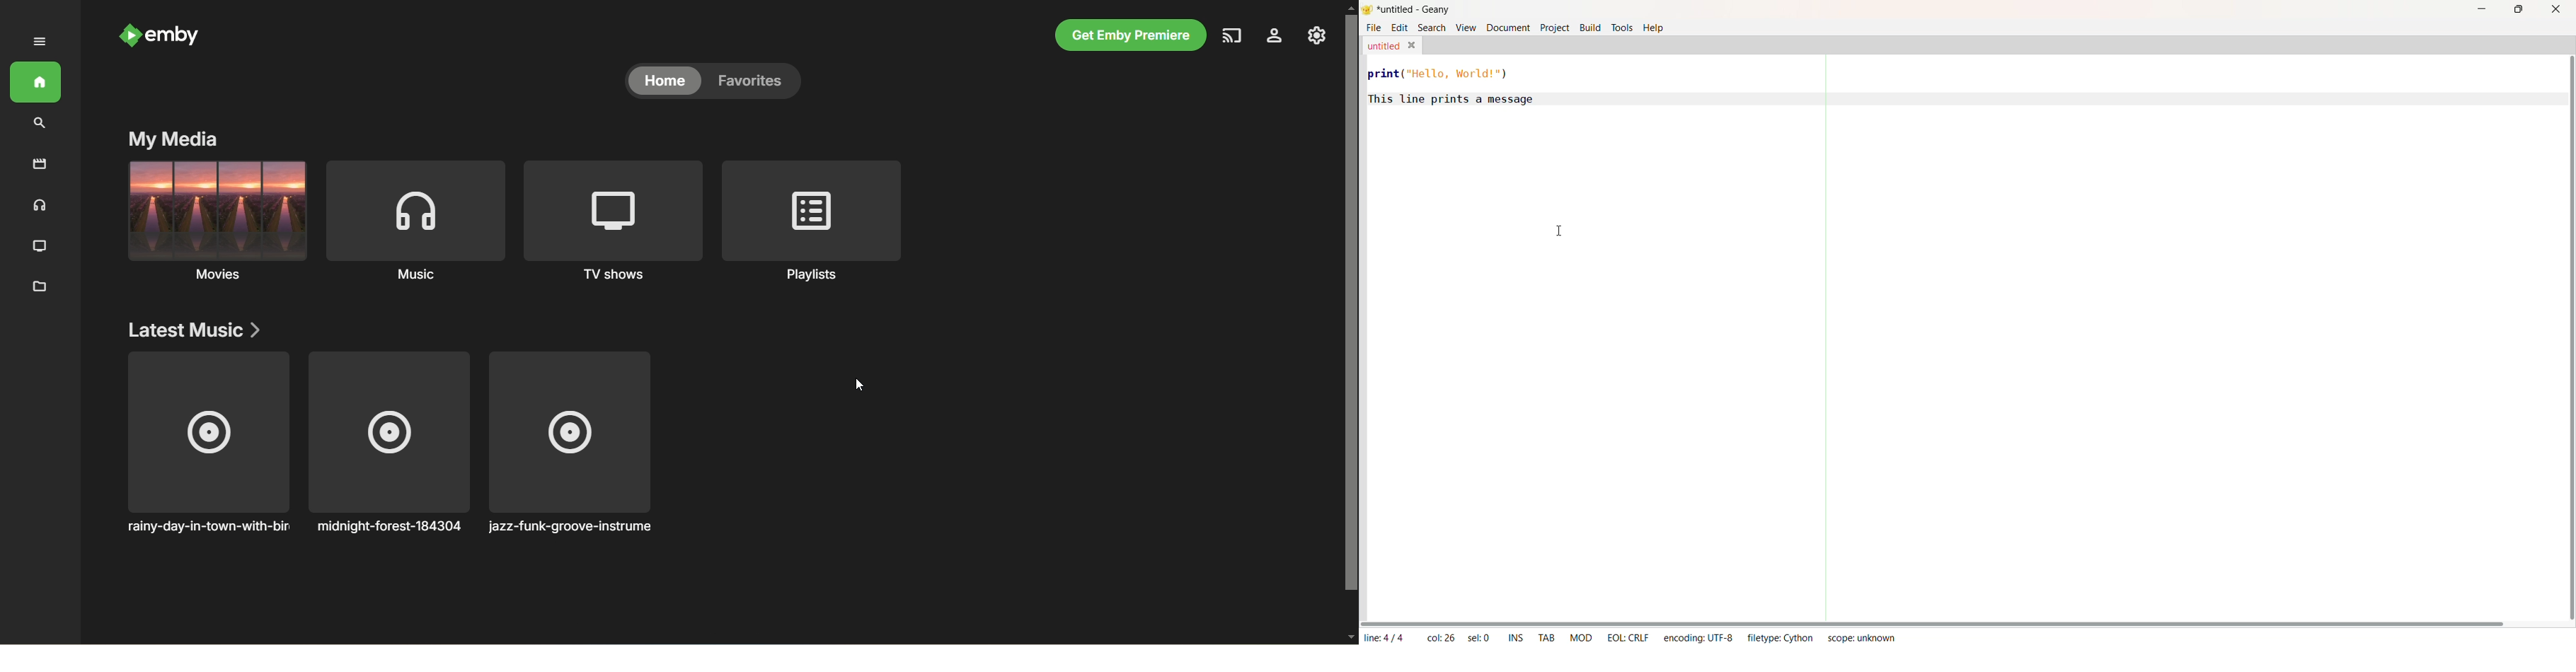  I want to click on col: 26, so click(1439, 635).